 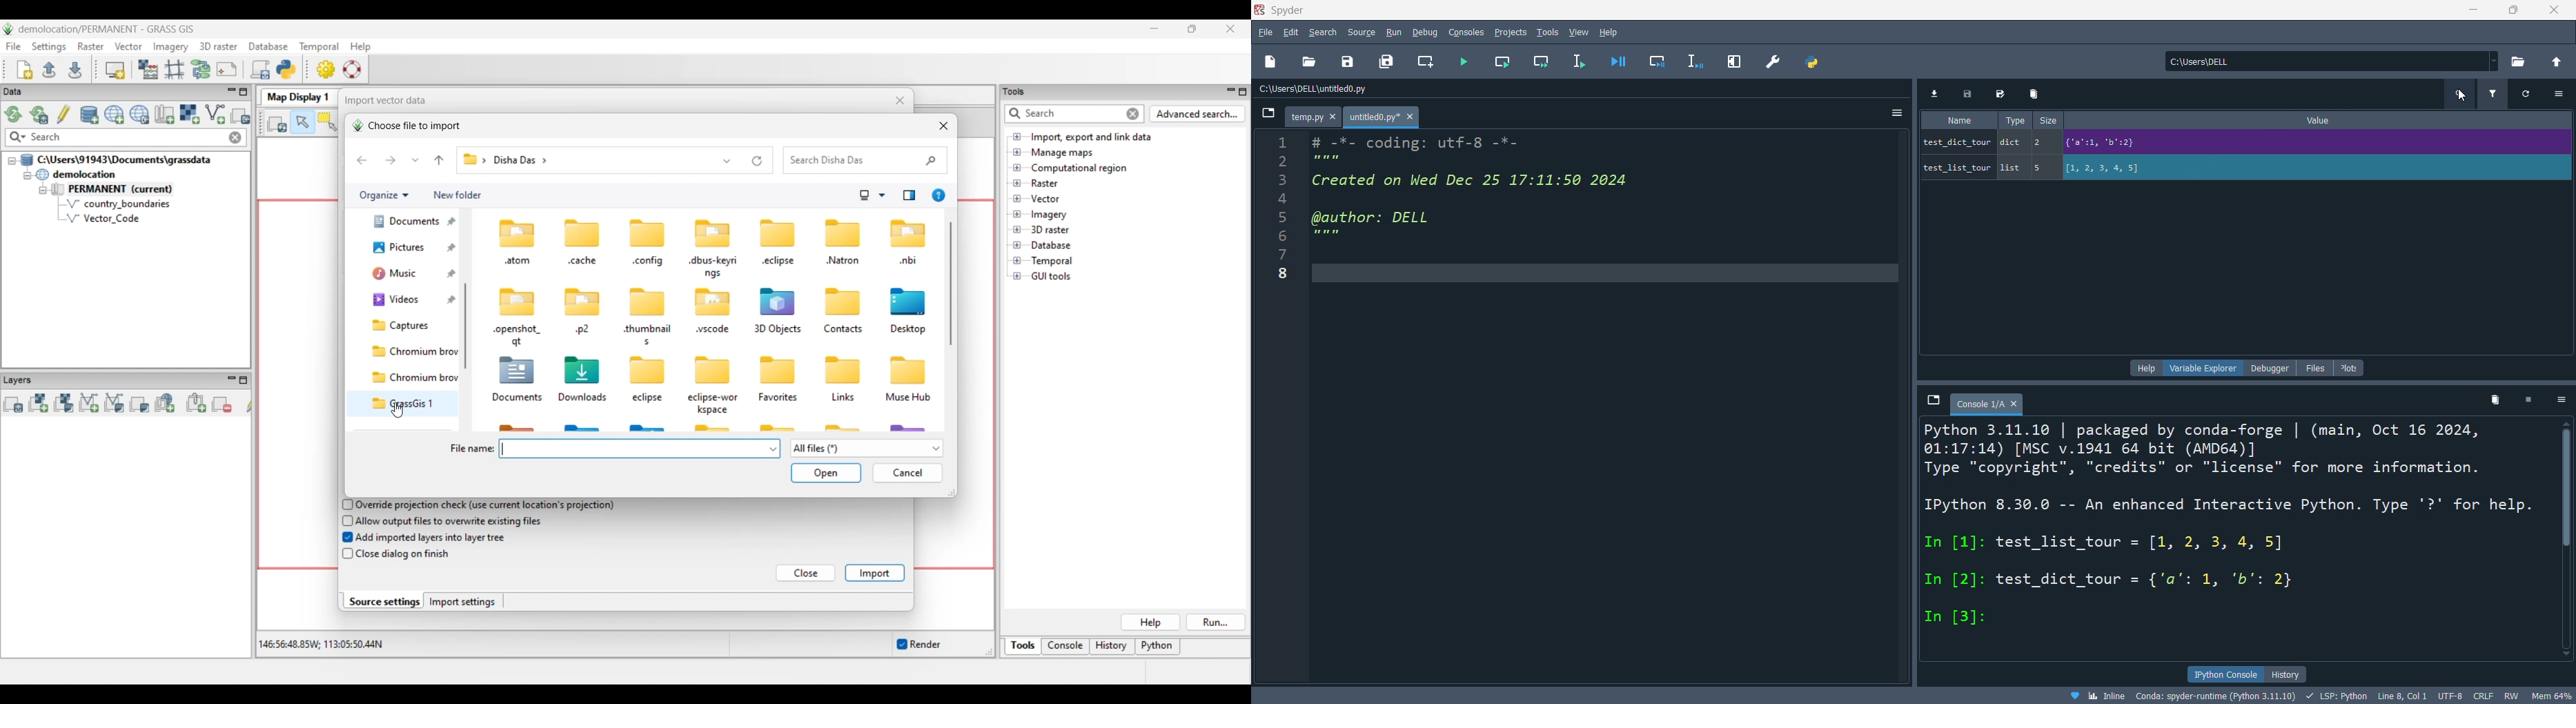 What do you see at coordinates (2567, 540) in the screenshot?
I see `vertical scroll bar` at bounding box center [2567, 540].